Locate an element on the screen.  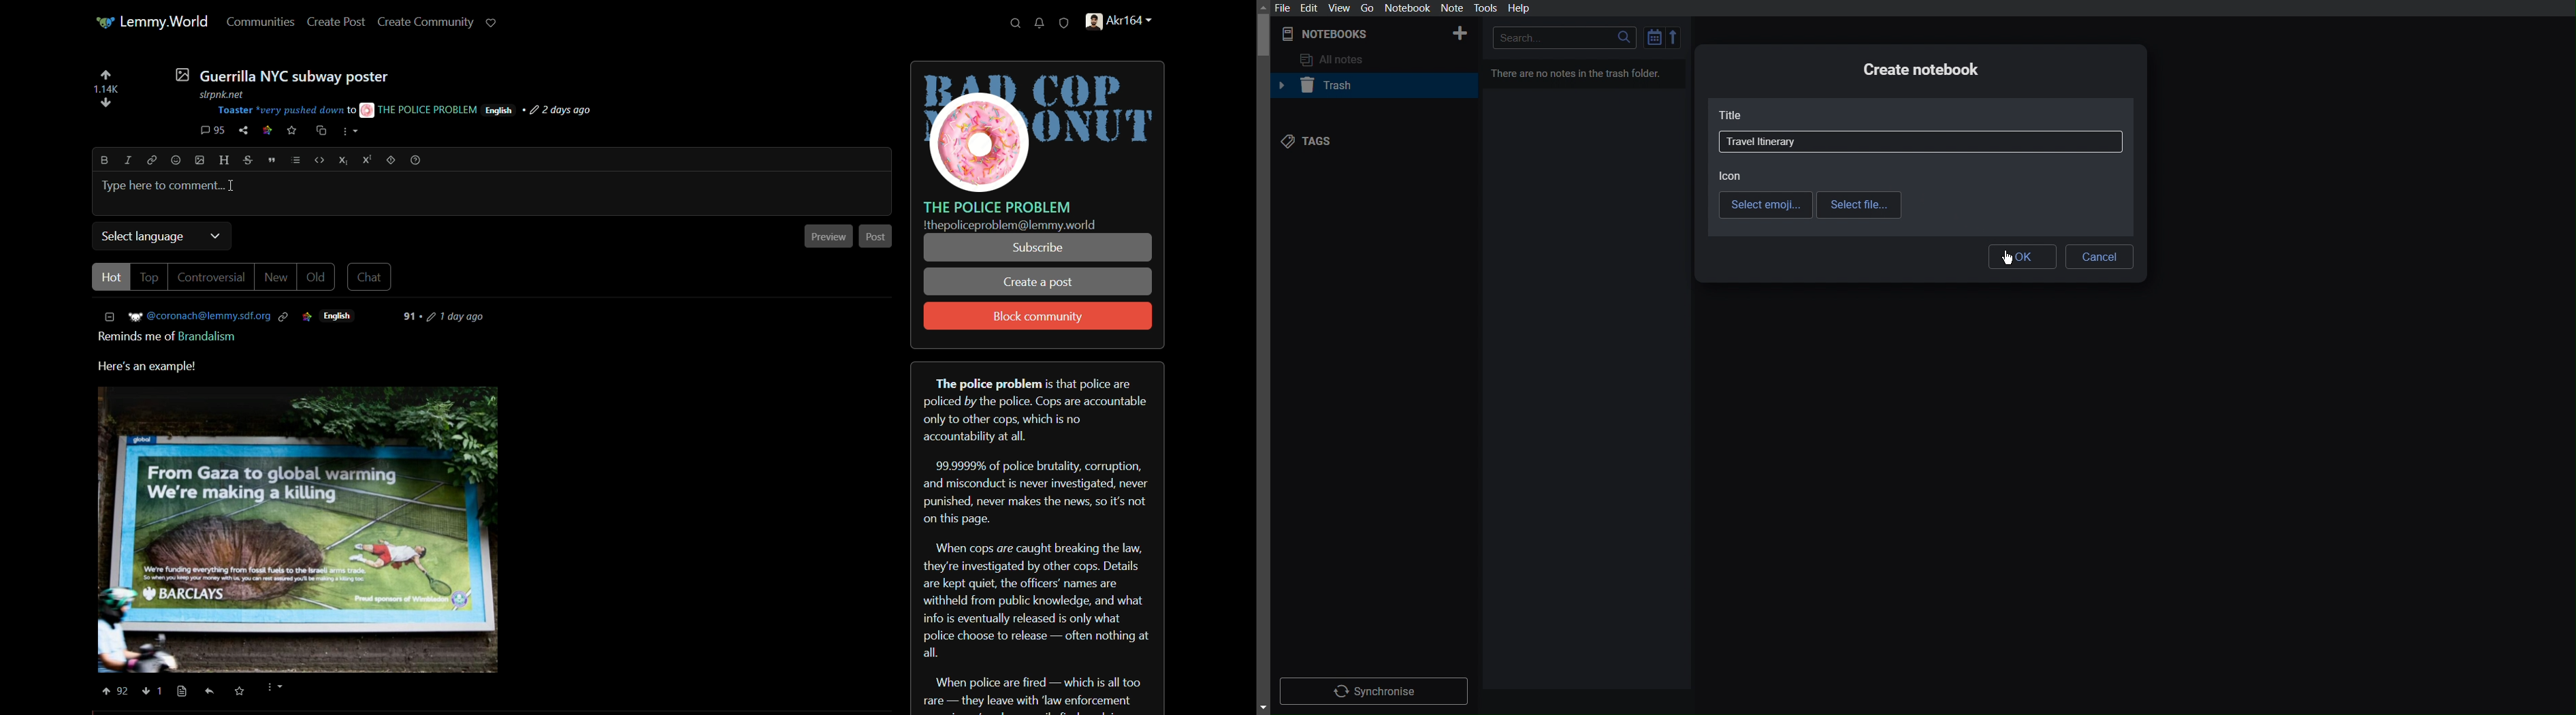
post-title is located at coordinates (281, 75).